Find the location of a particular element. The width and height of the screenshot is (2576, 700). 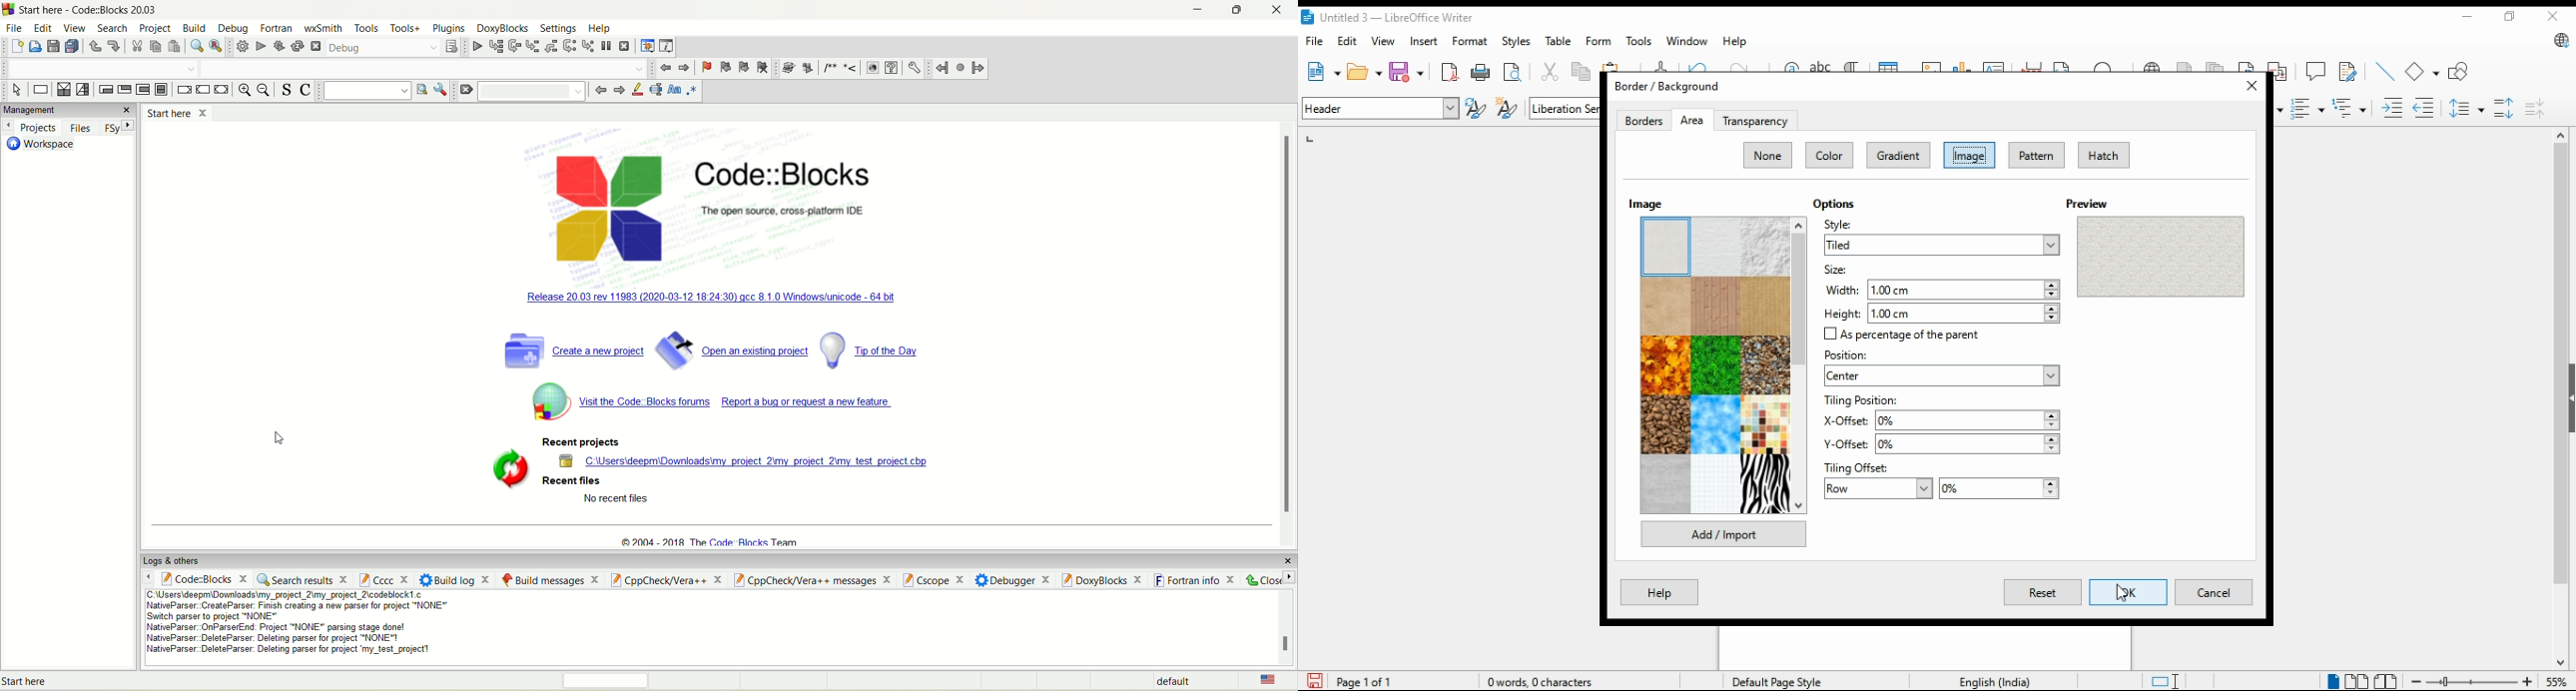

highlight is located at coordinates (640, 90).